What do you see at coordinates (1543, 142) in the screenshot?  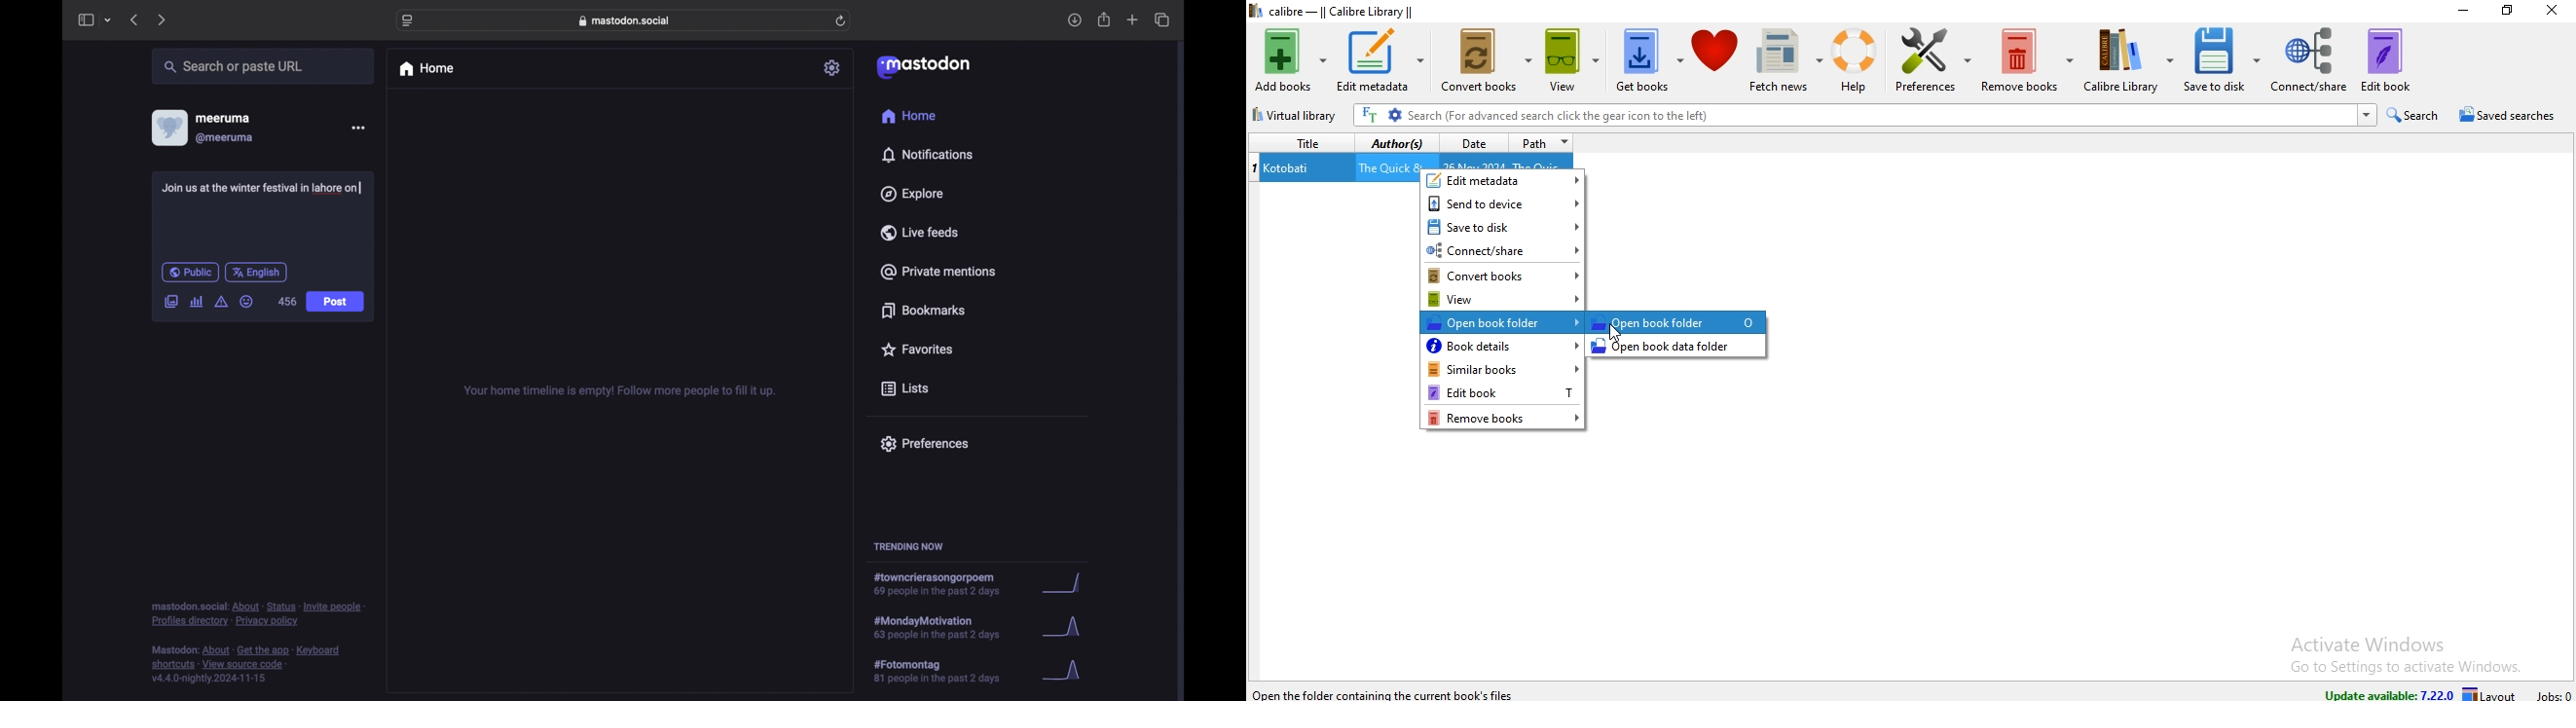 I see `path` at bounding box center [1543, 142].